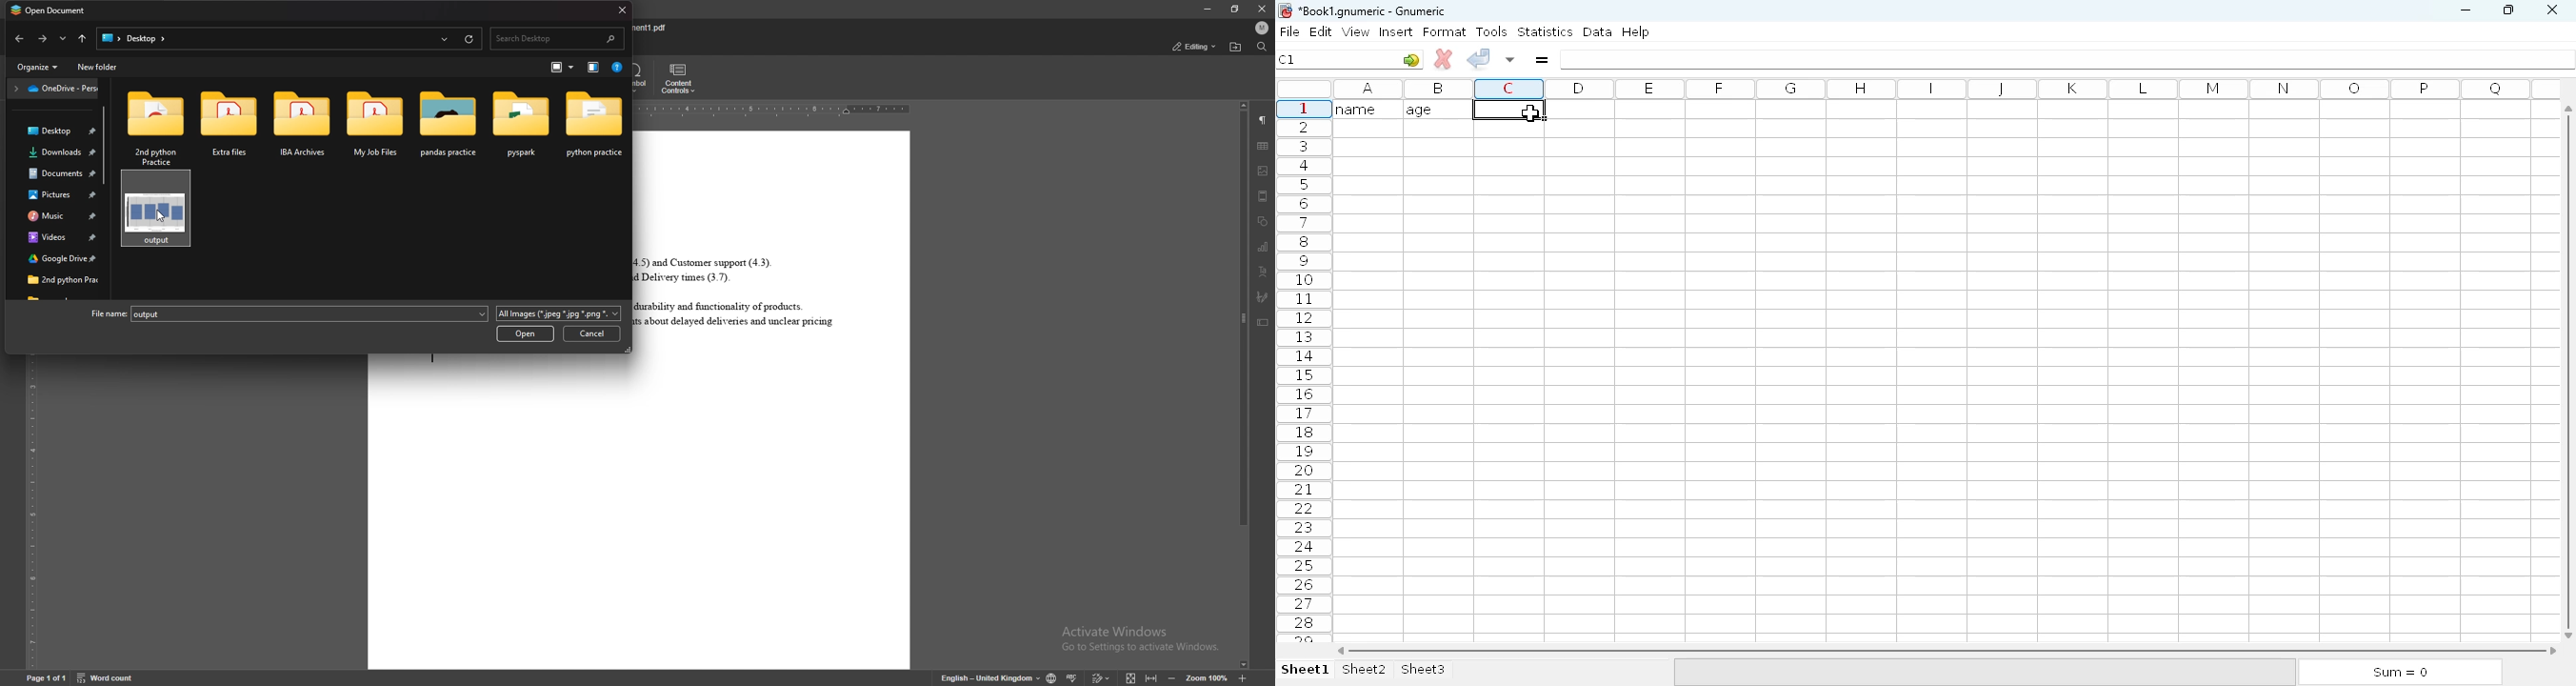  Describe the element at coordinates (2571, 371) in the screenshot. I see `vertical scroll bar` at that location.